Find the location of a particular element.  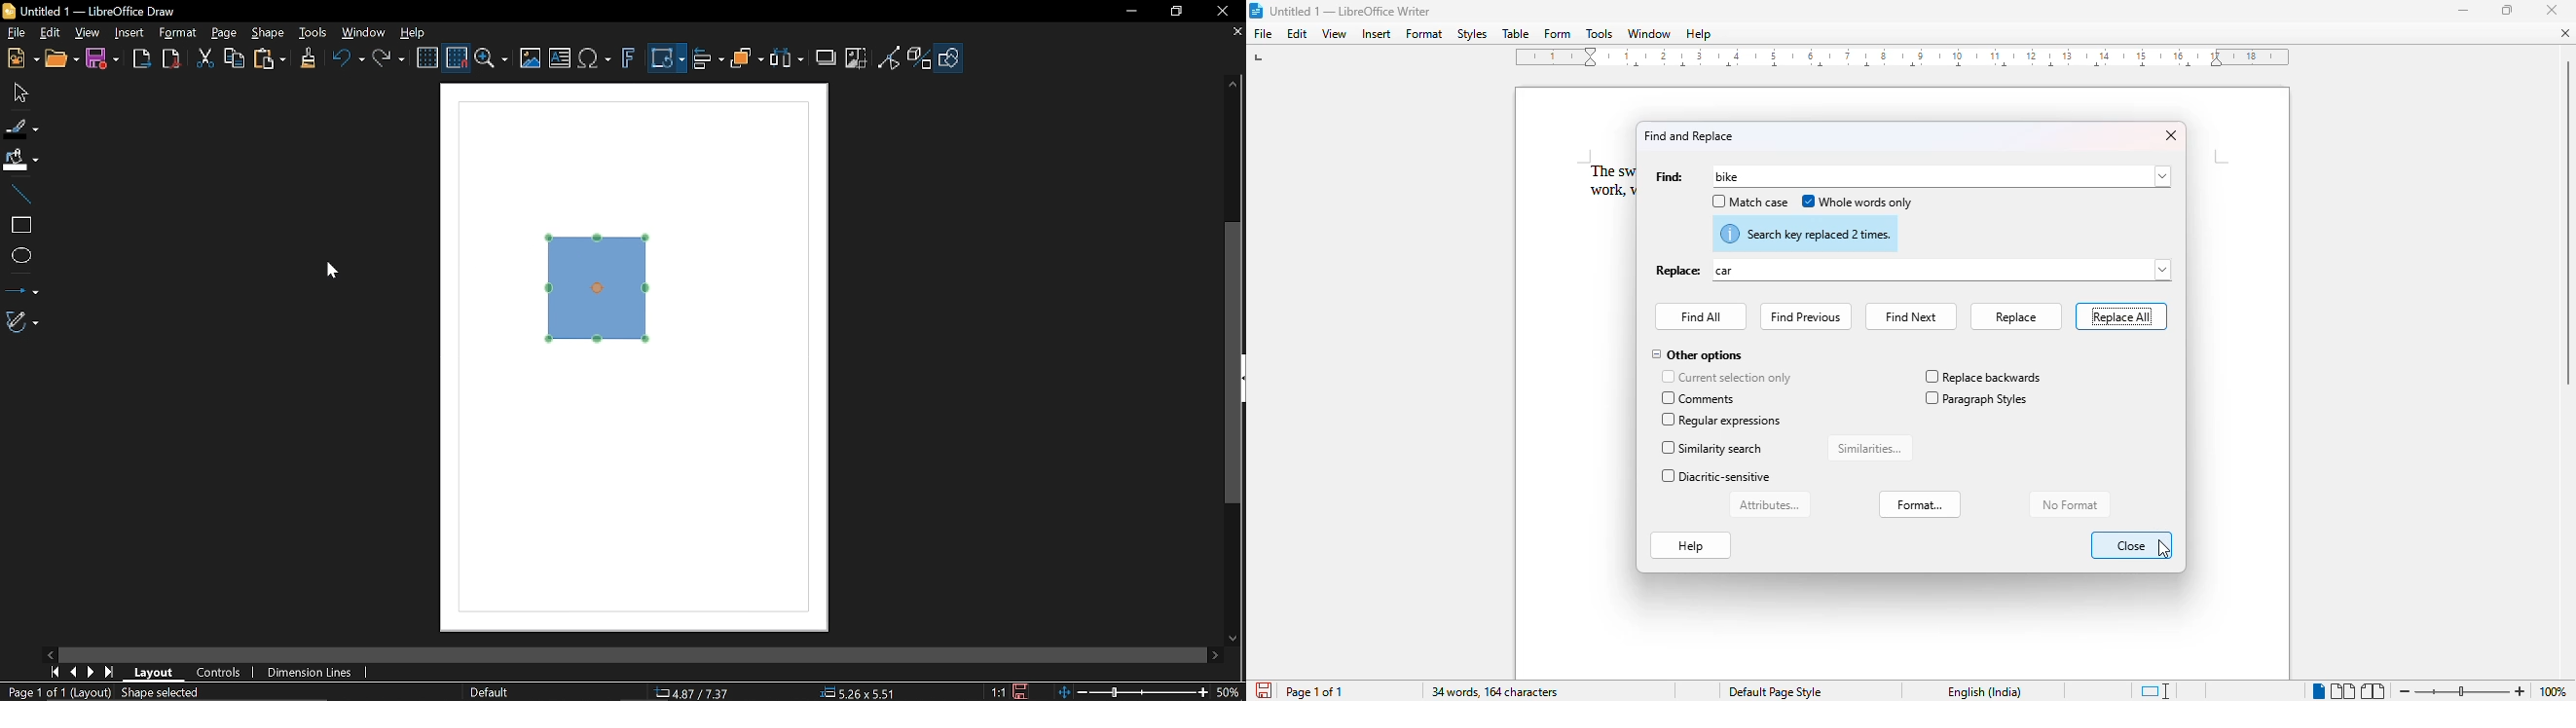

1:1 (Scaling factor) is located at coordinates (999, 693).